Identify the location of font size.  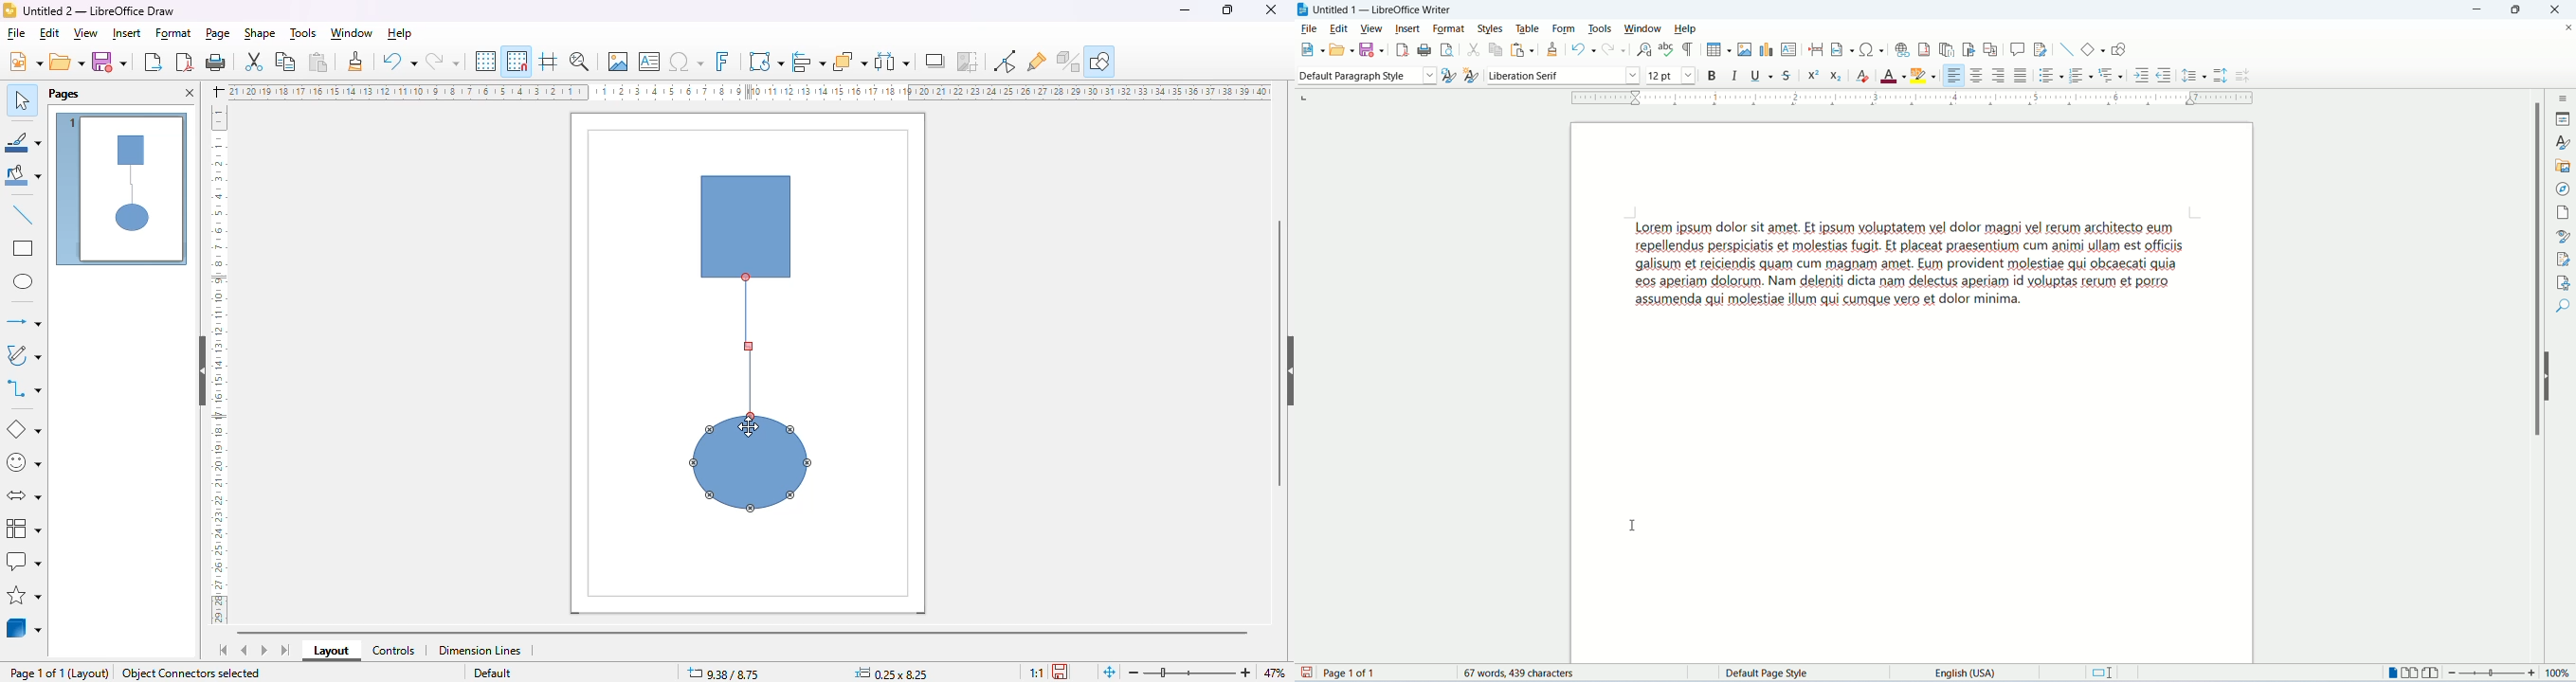
(1669, 75).